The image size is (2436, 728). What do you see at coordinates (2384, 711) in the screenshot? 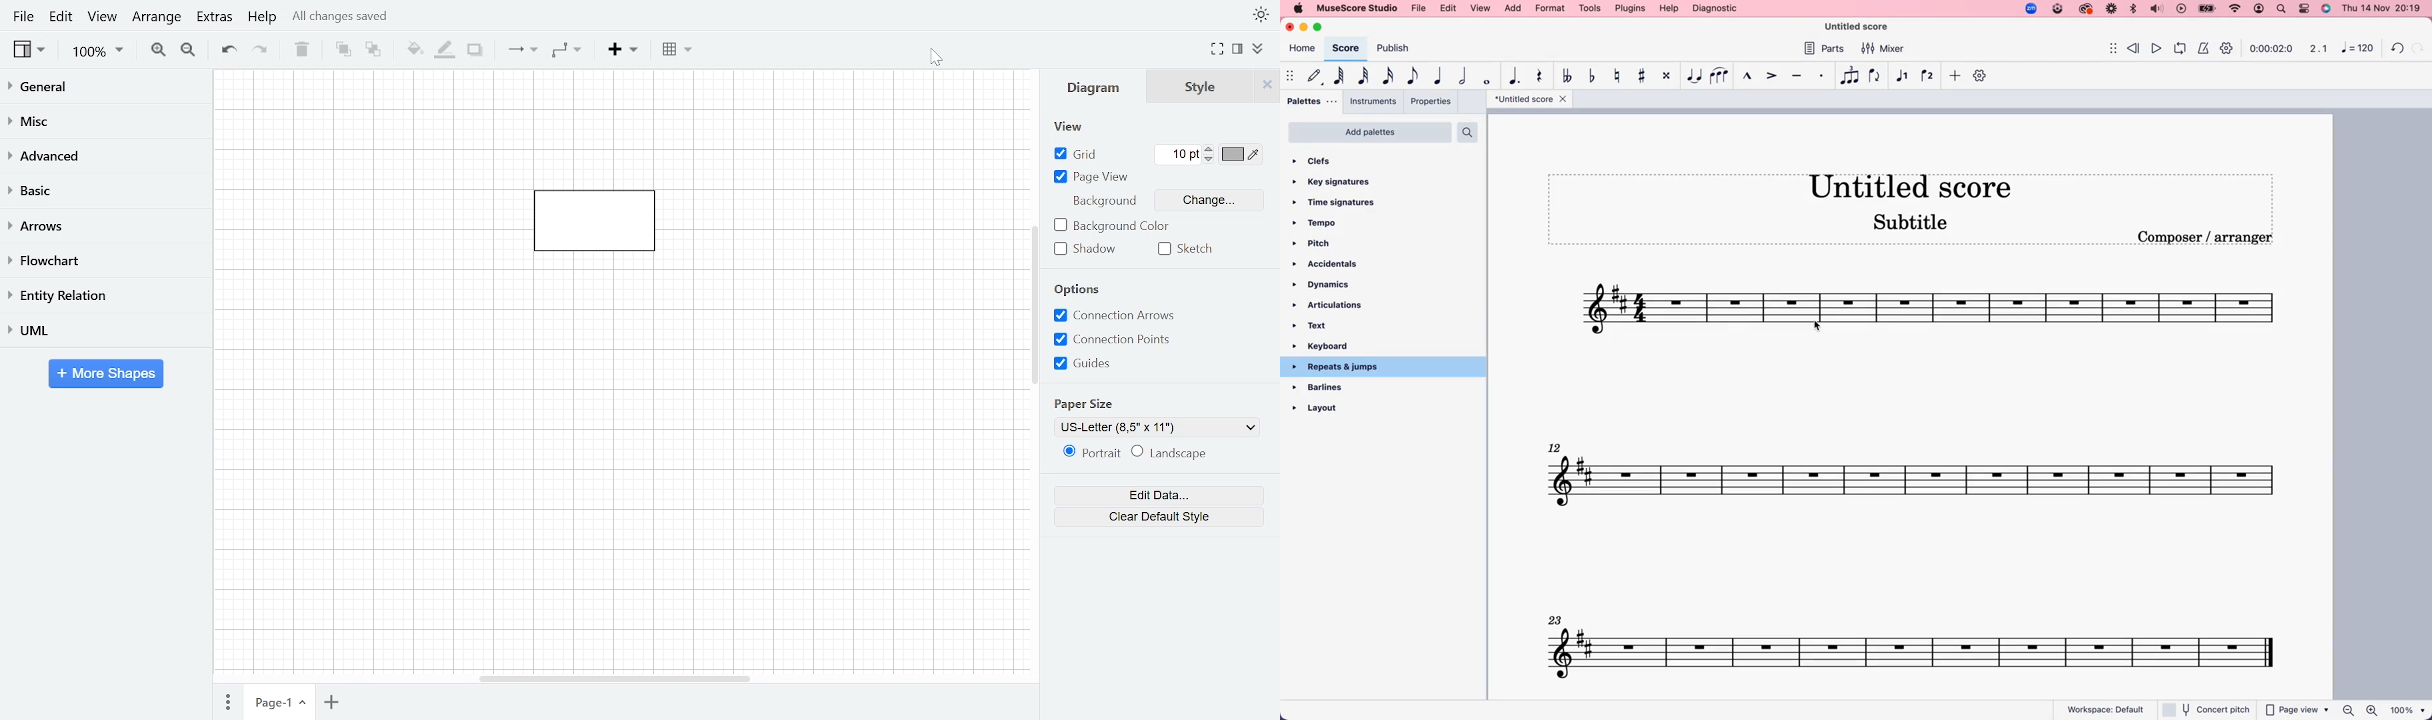
I see `zoom` at bounding box center [2384, 711].